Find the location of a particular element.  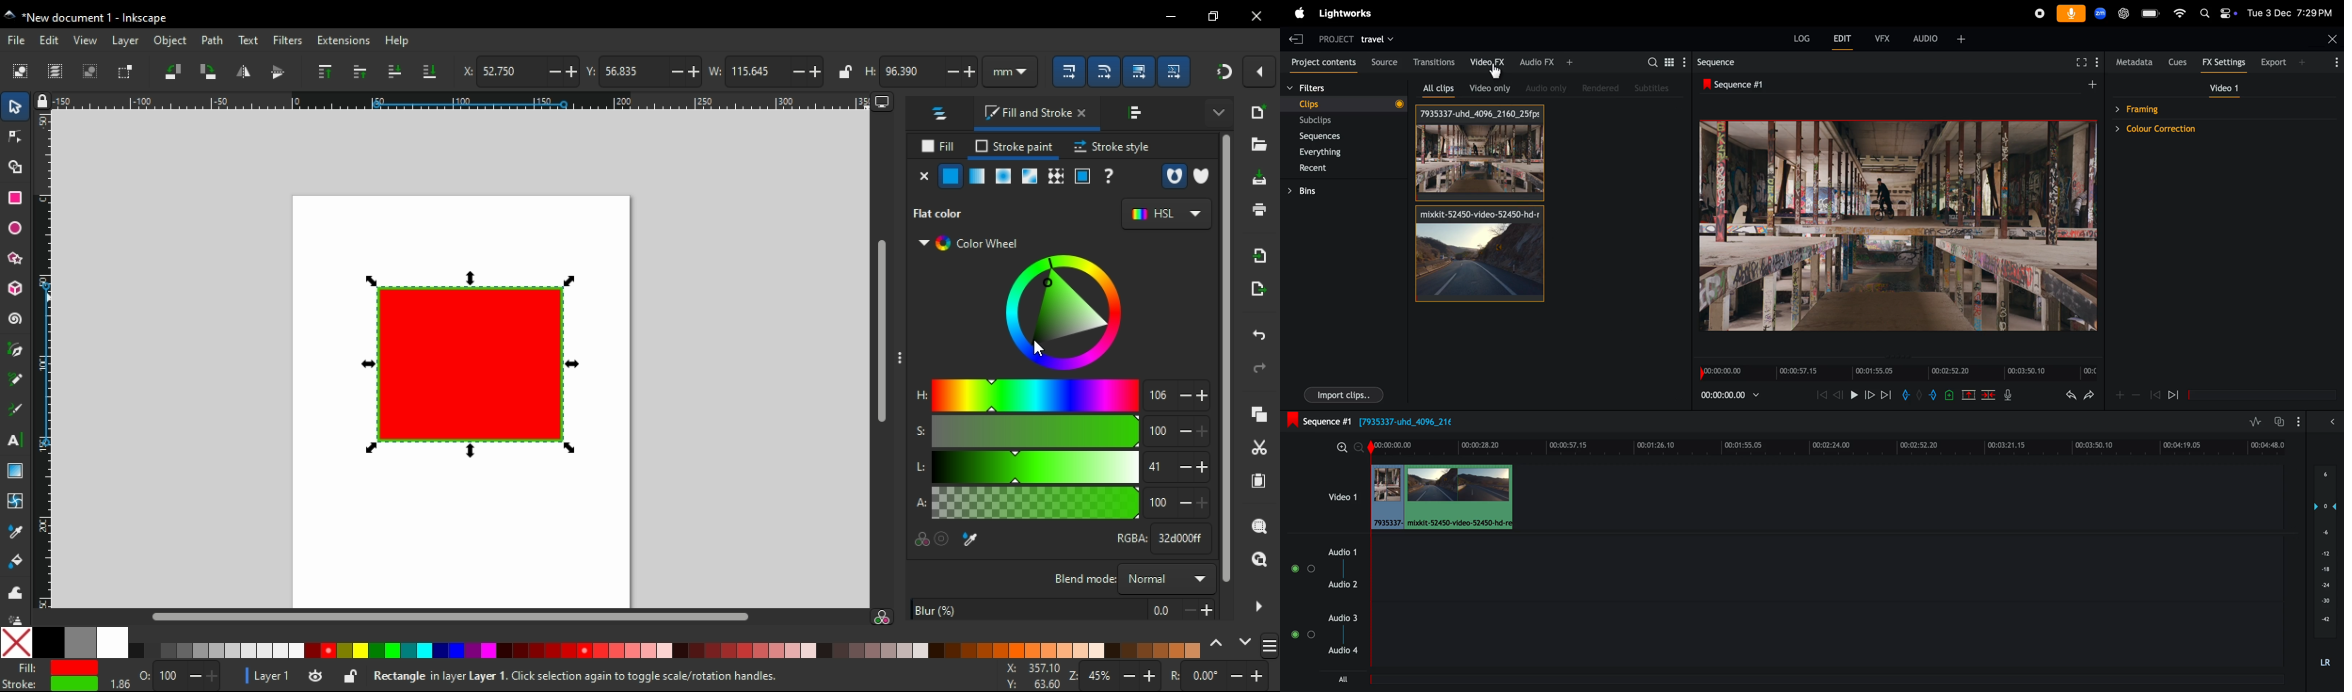

zoom object is located at coordinates (1257, 525).